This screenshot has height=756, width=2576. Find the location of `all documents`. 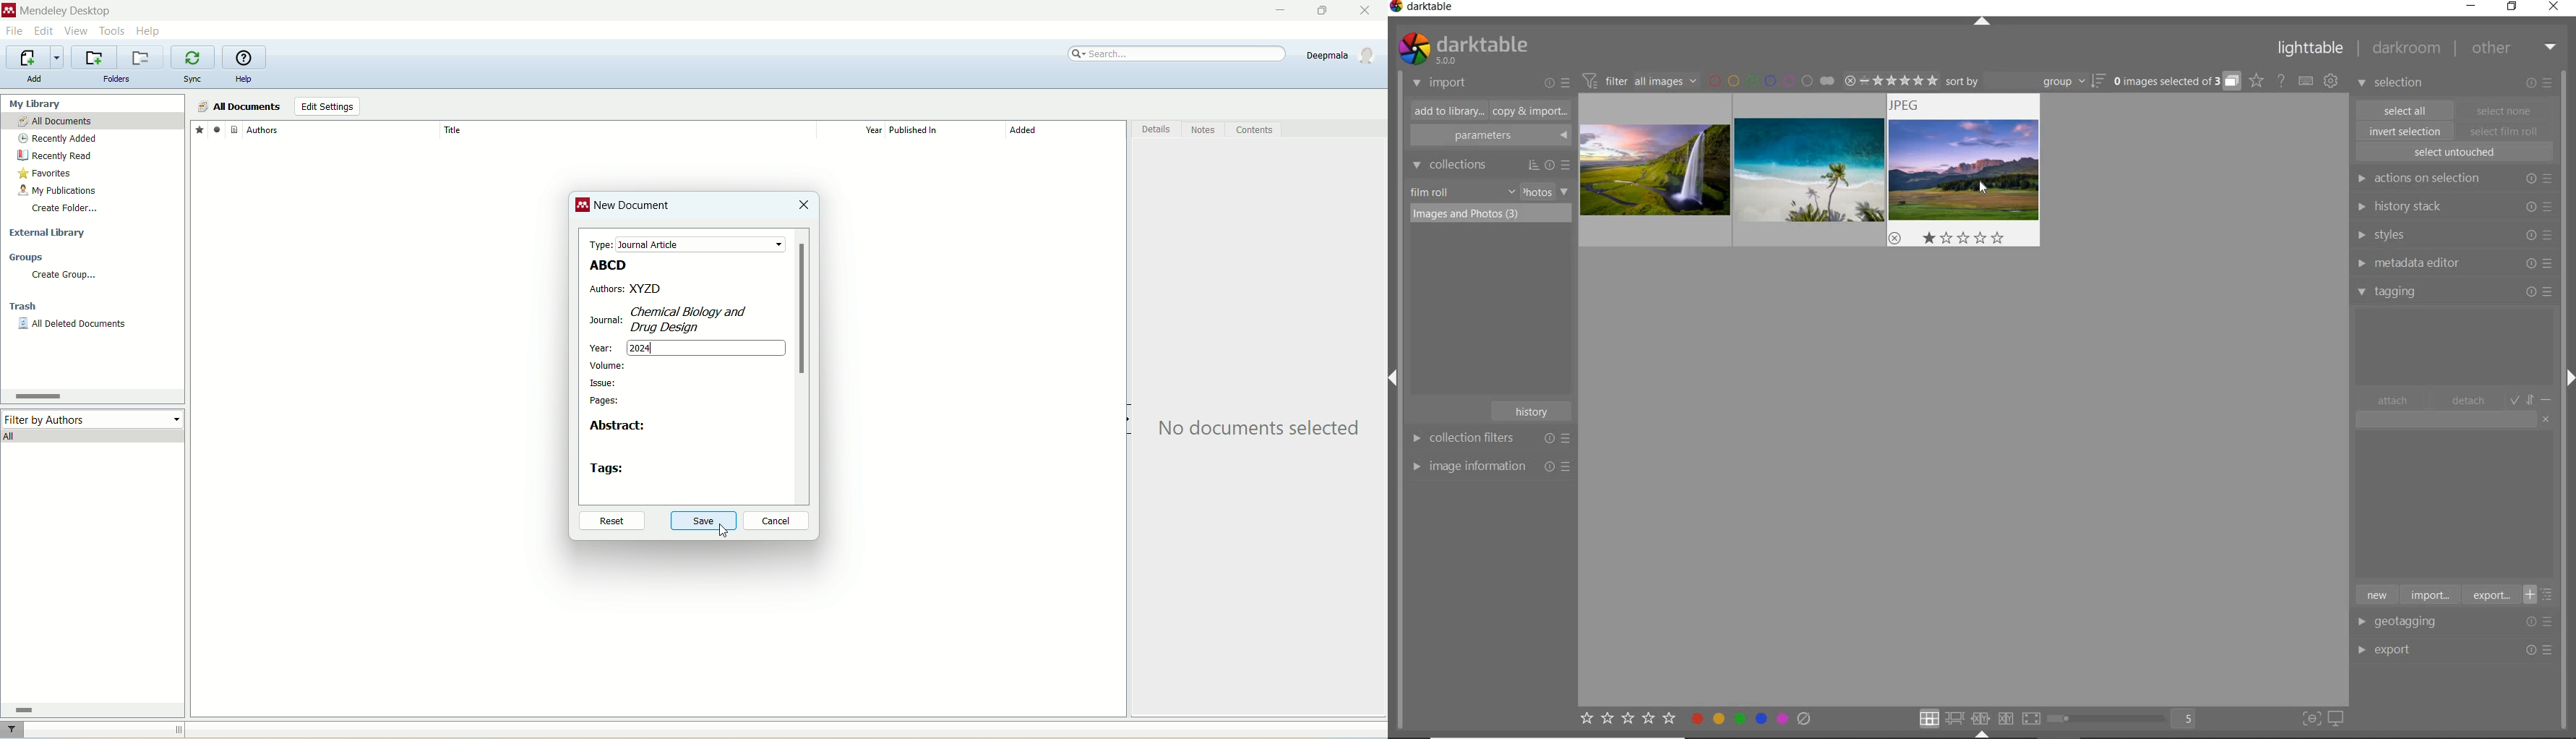

all documents is located at coordinates (93, 121).